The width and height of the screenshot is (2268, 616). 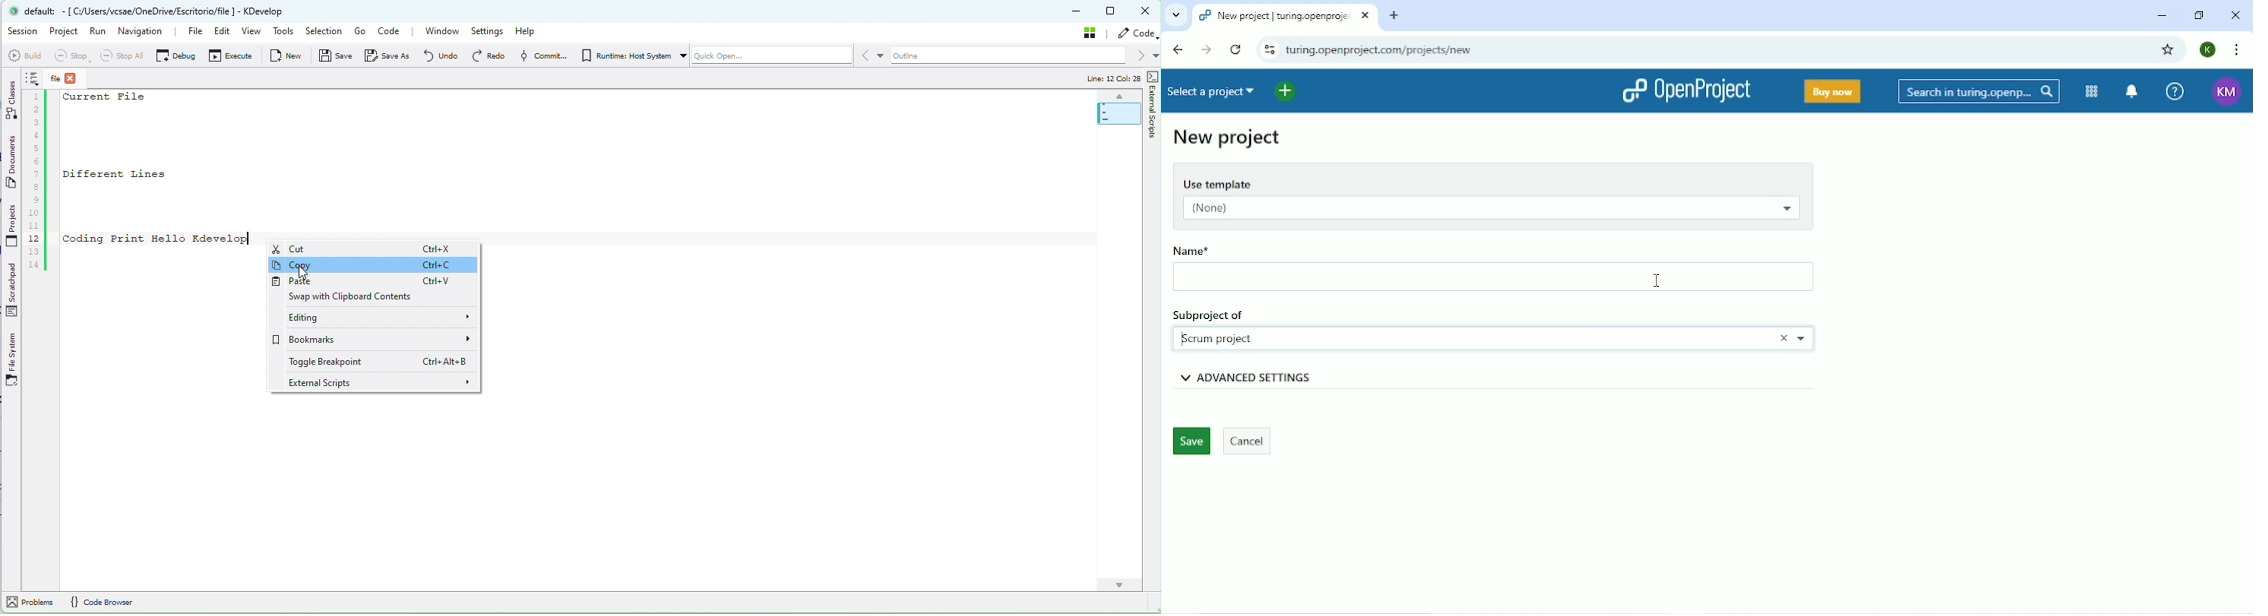 I want to click on Mouse Pointer, so click(x=304, y=274).